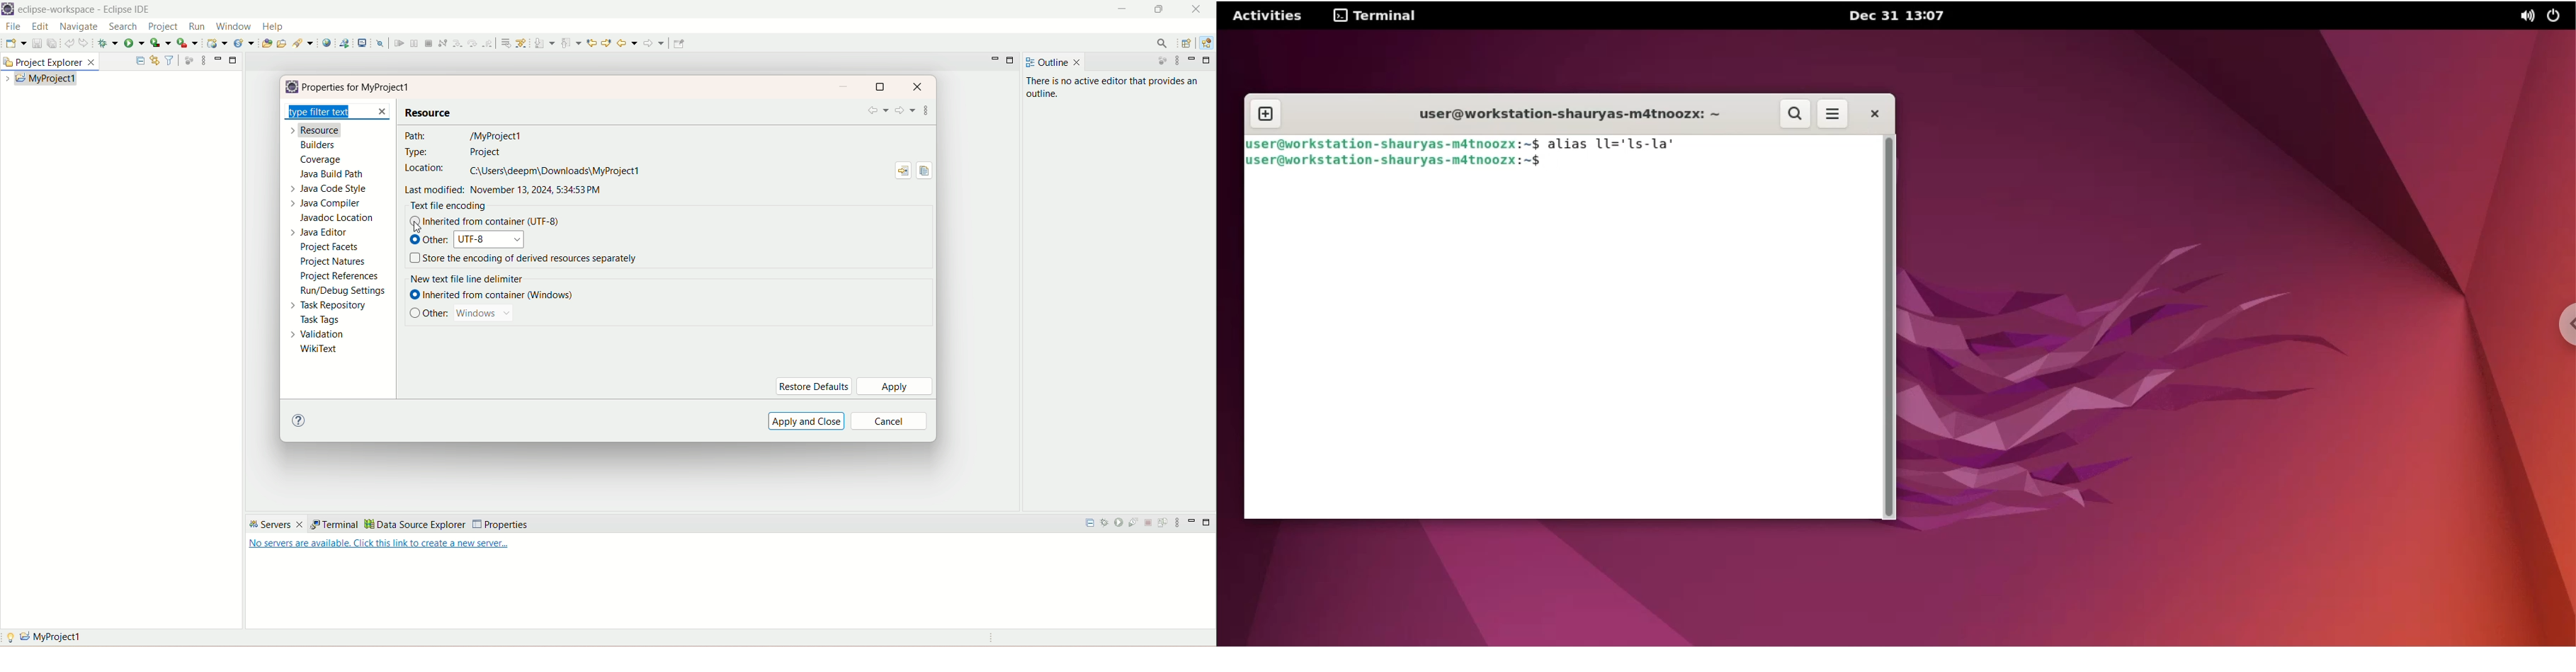  I want to click on collapse all, so click(1090, 526).